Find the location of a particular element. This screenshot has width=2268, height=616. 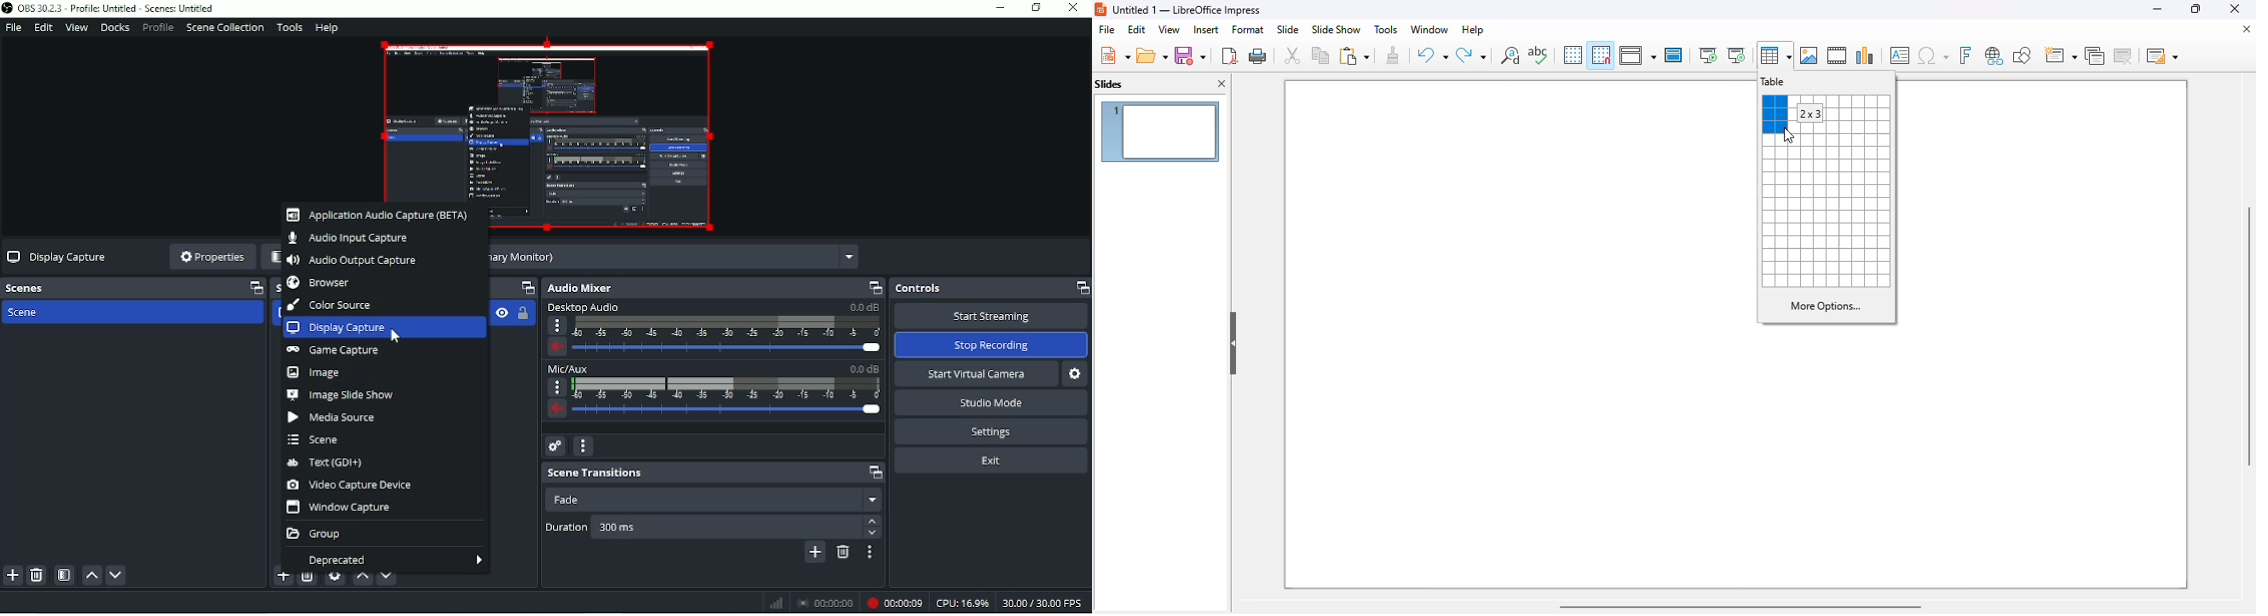

insert audio or video is located at coordinates (1837, 55).